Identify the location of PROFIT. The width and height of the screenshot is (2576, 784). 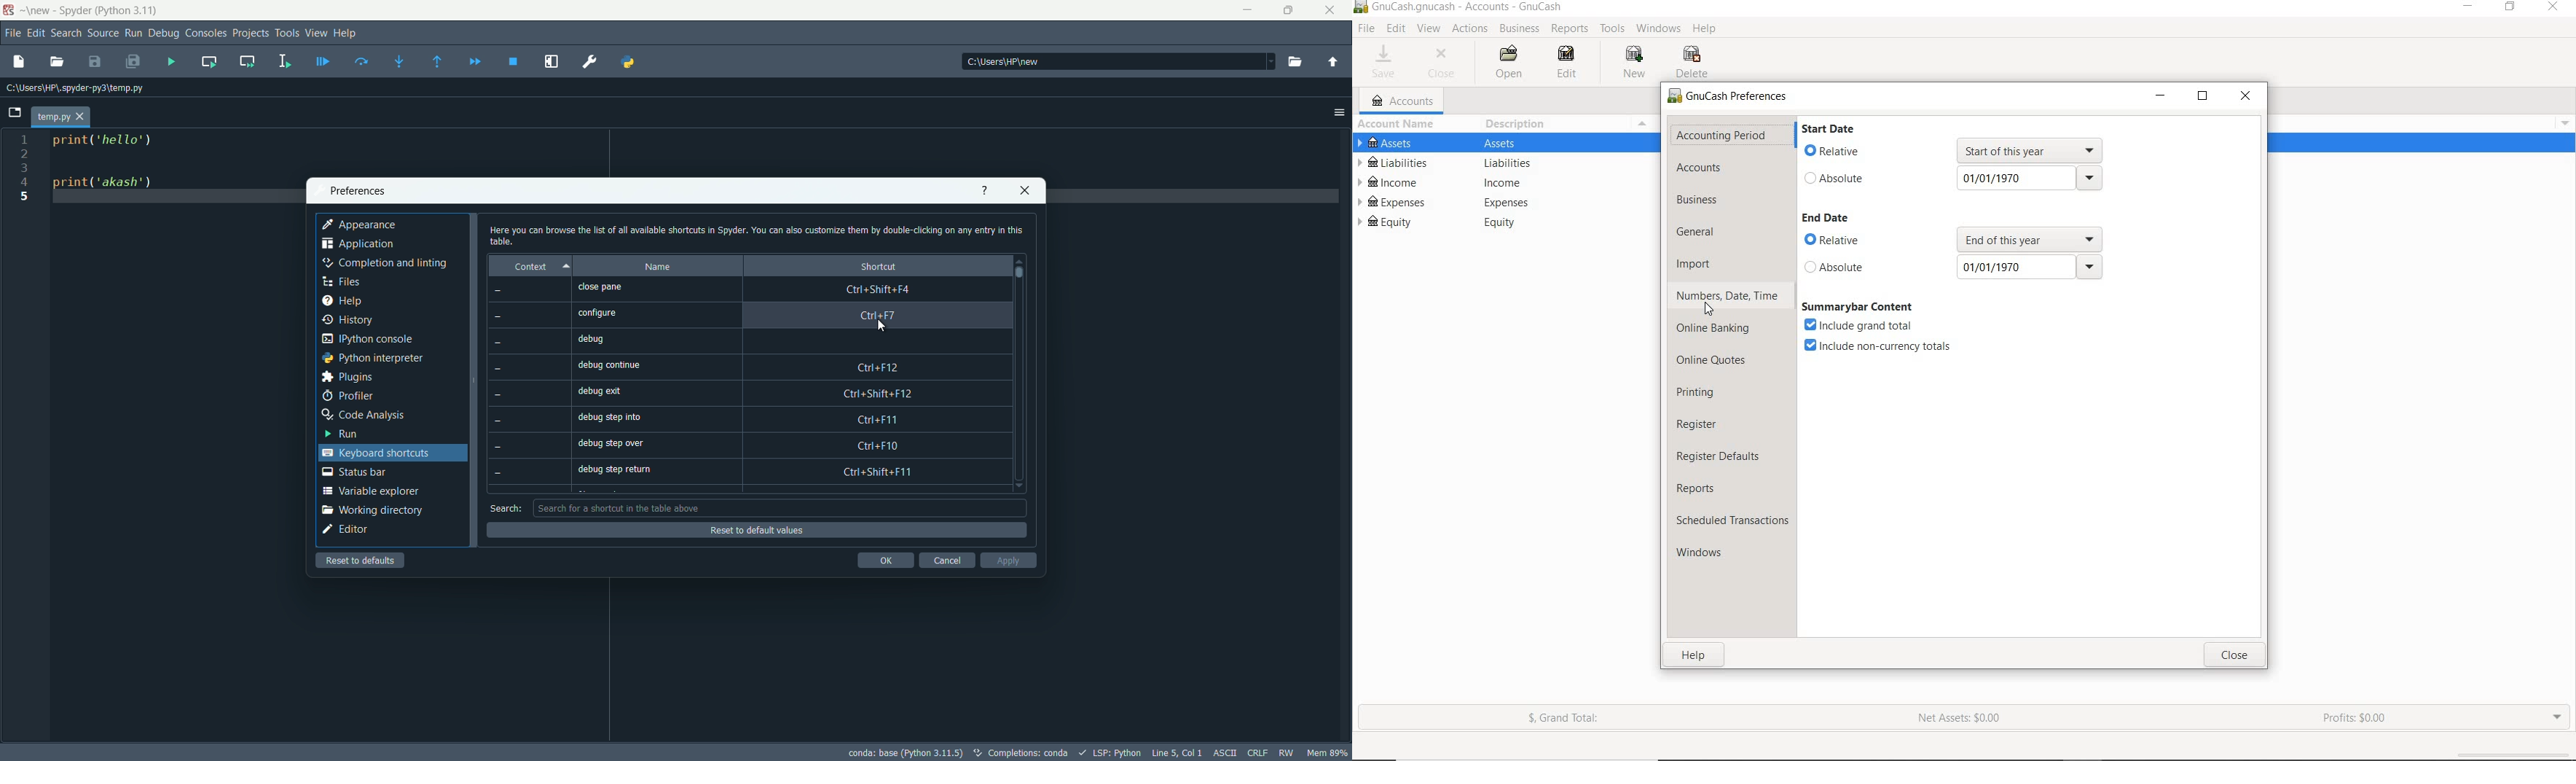
(2357, 719).